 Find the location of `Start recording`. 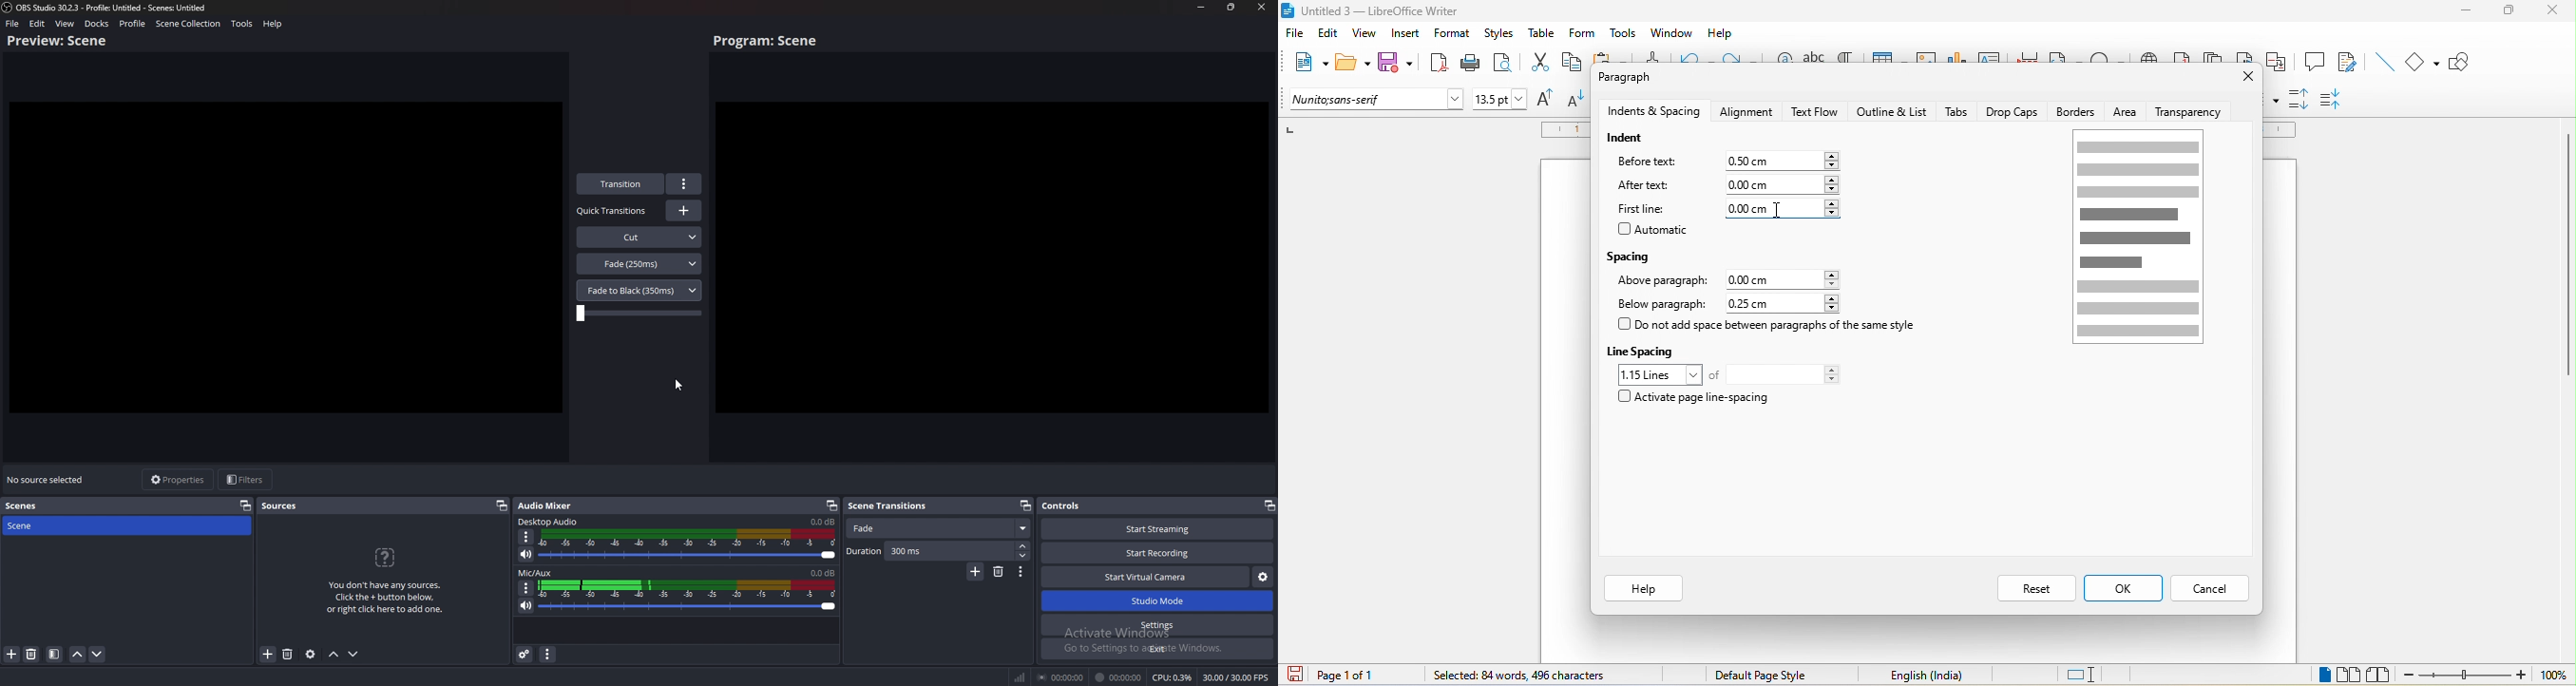

Start recording is located at coordinates (1159, 553).